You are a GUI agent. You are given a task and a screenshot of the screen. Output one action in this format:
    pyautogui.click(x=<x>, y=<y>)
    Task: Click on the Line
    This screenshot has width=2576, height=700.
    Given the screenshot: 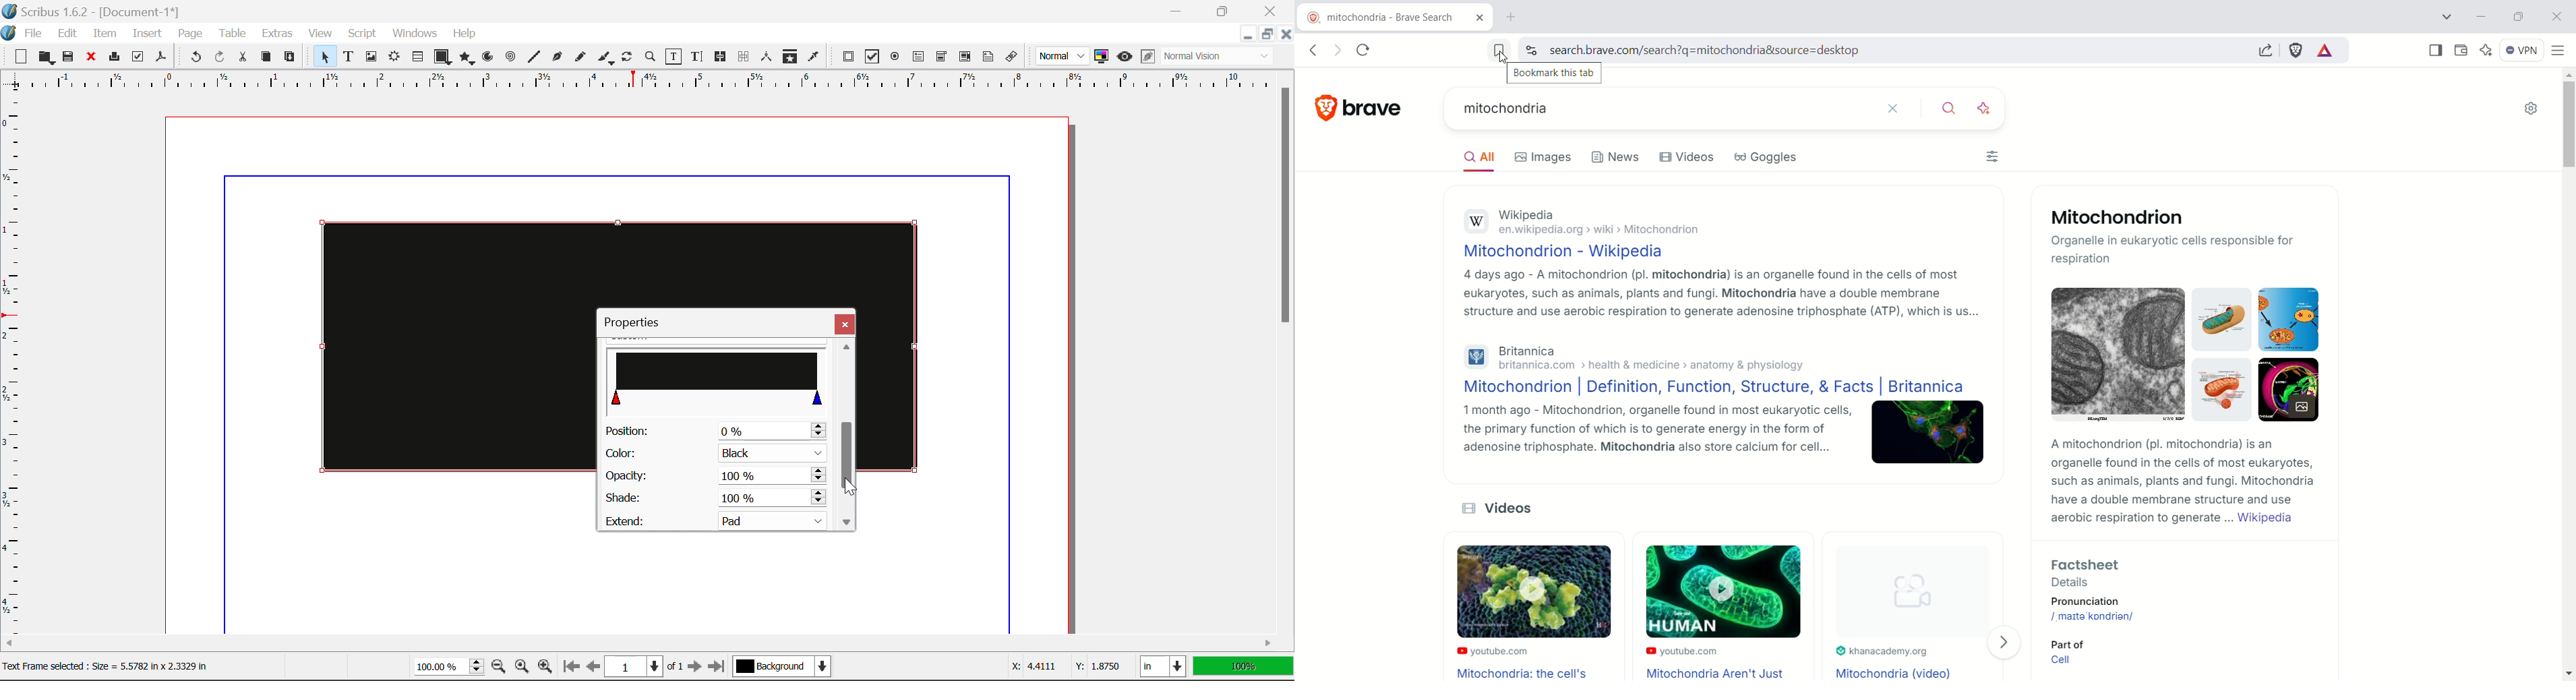 What is the action you would take?
    pyautogui.click(x=534, y=57)
    